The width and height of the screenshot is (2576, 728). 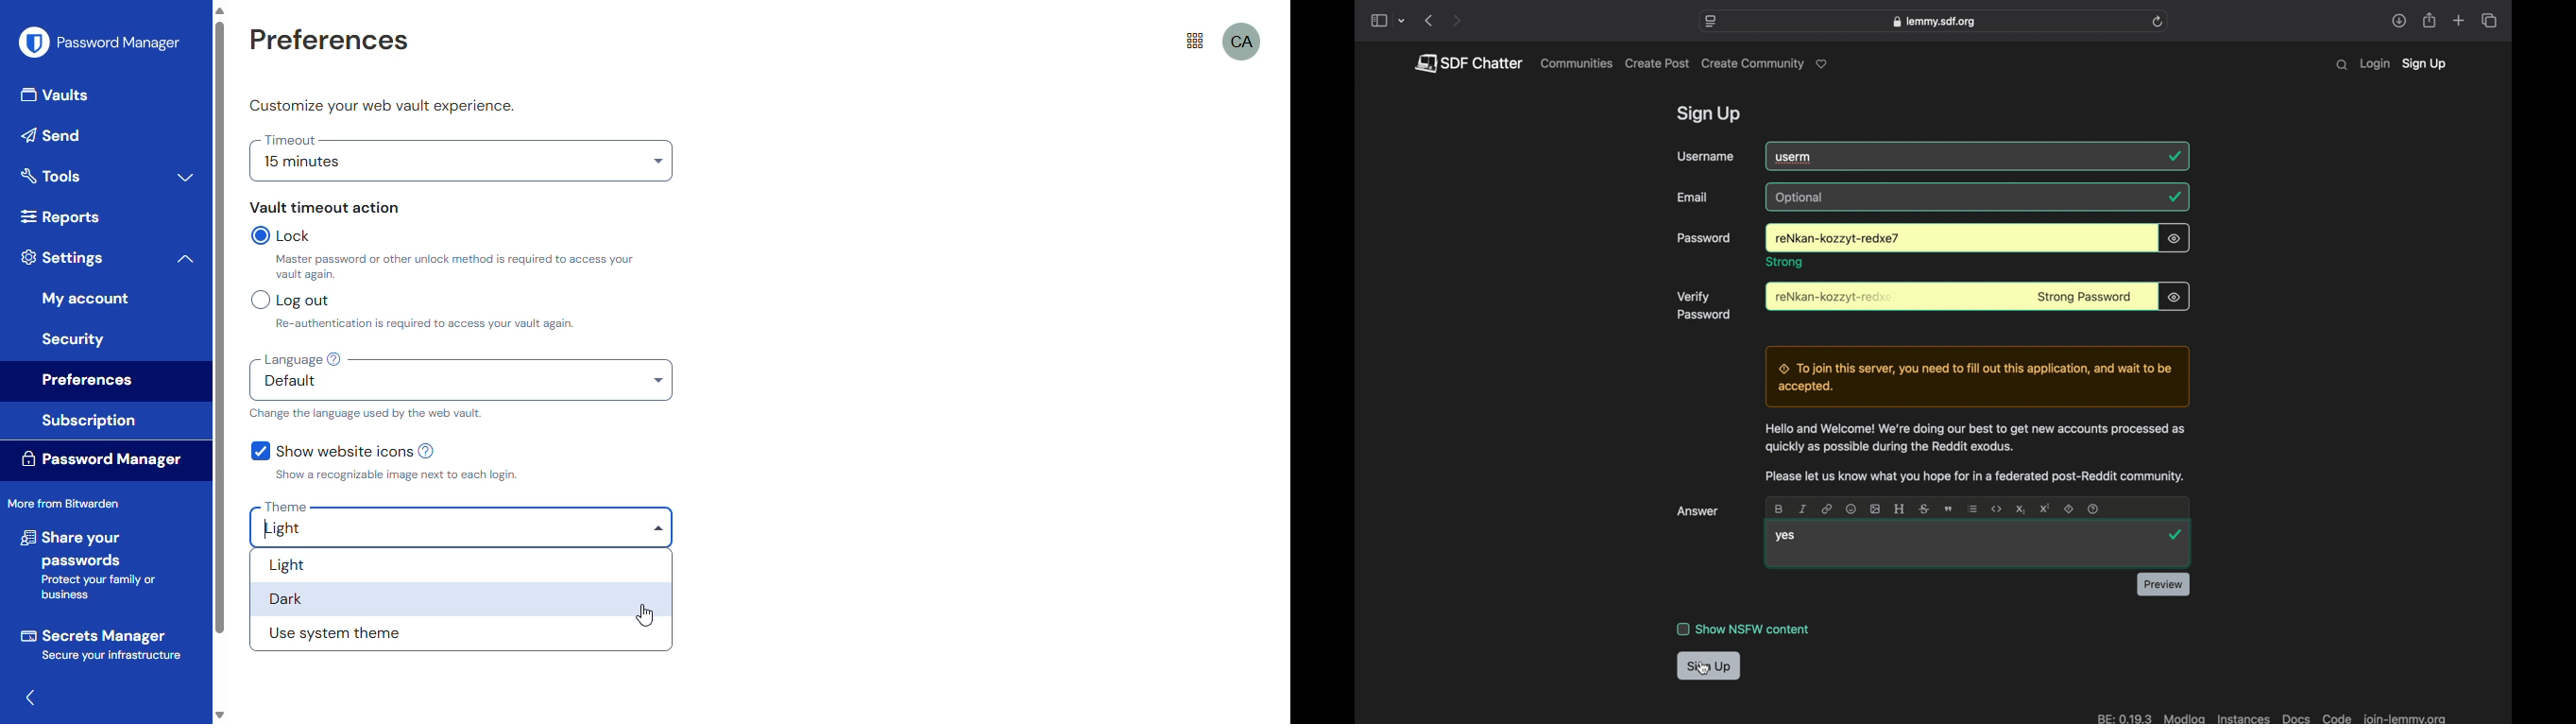 What do you see at coordinates (383, 106) in the screenshot?
I see `customize your web vault experience.` at bounding box center [383, 106].